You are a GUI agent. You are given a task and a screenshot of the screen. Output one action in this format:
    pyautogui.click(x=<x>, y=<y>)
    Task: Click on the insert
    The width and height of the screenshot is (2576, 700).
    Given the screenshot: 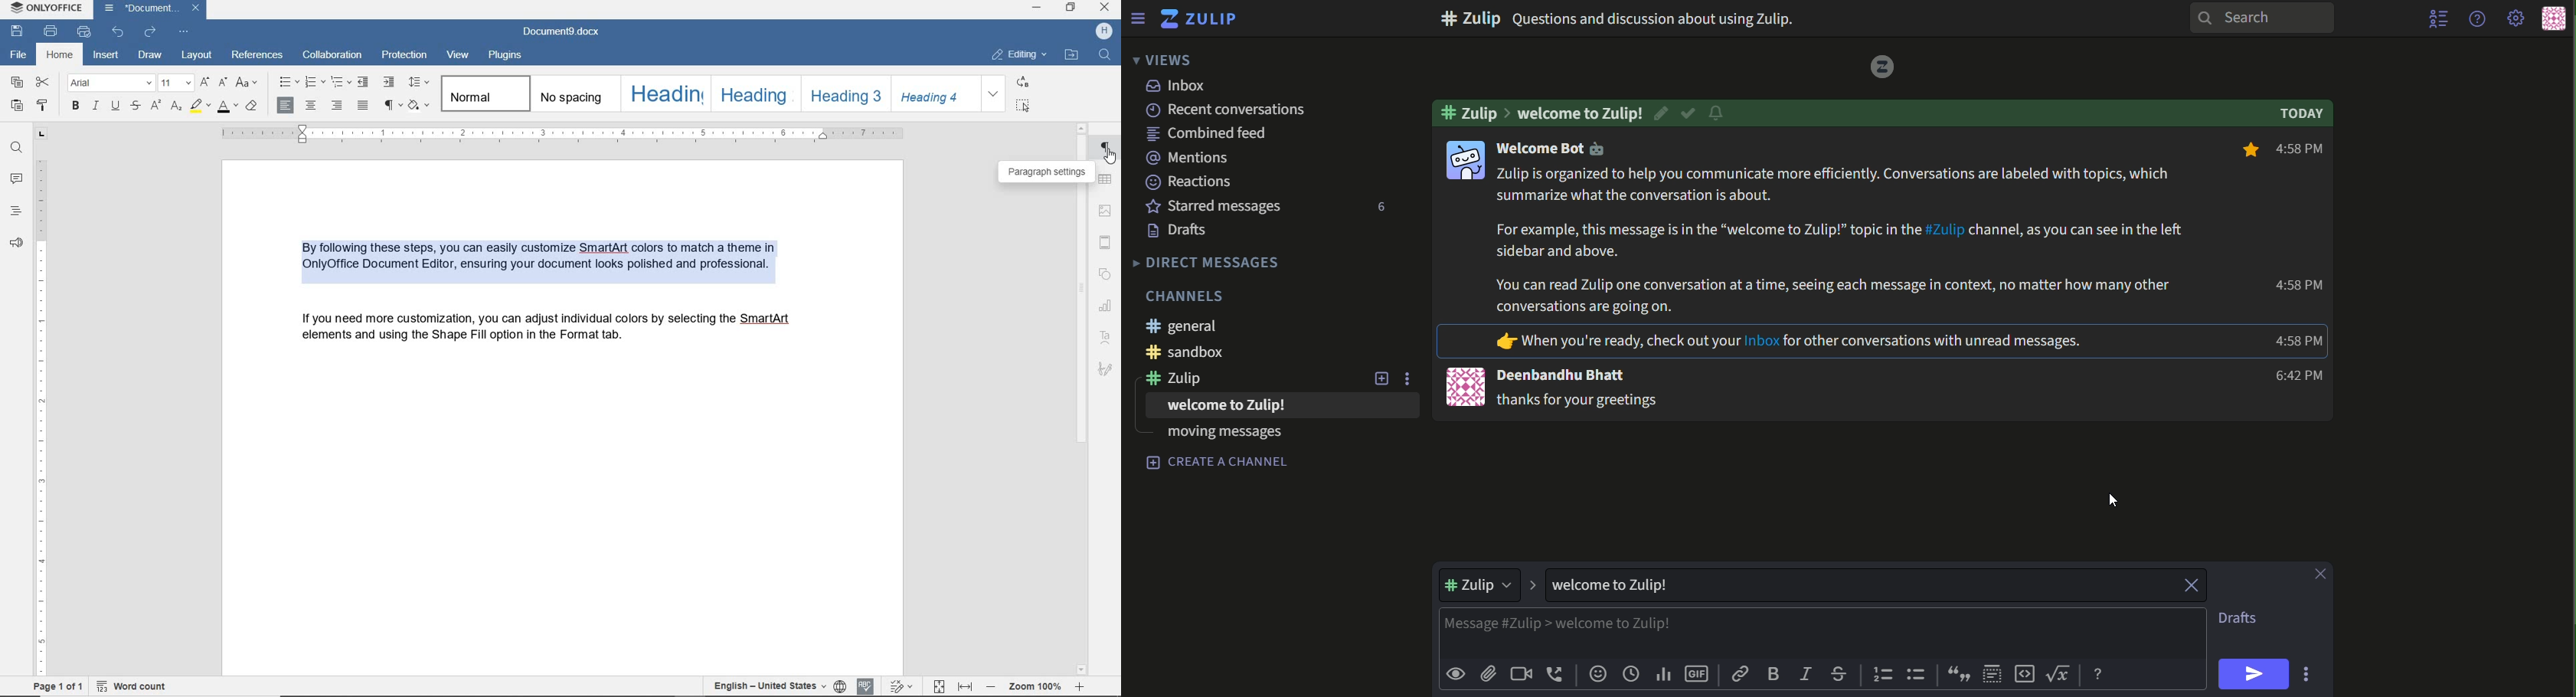 What is the action you would take?
    pyautogui.click(x=107, y=55)
    